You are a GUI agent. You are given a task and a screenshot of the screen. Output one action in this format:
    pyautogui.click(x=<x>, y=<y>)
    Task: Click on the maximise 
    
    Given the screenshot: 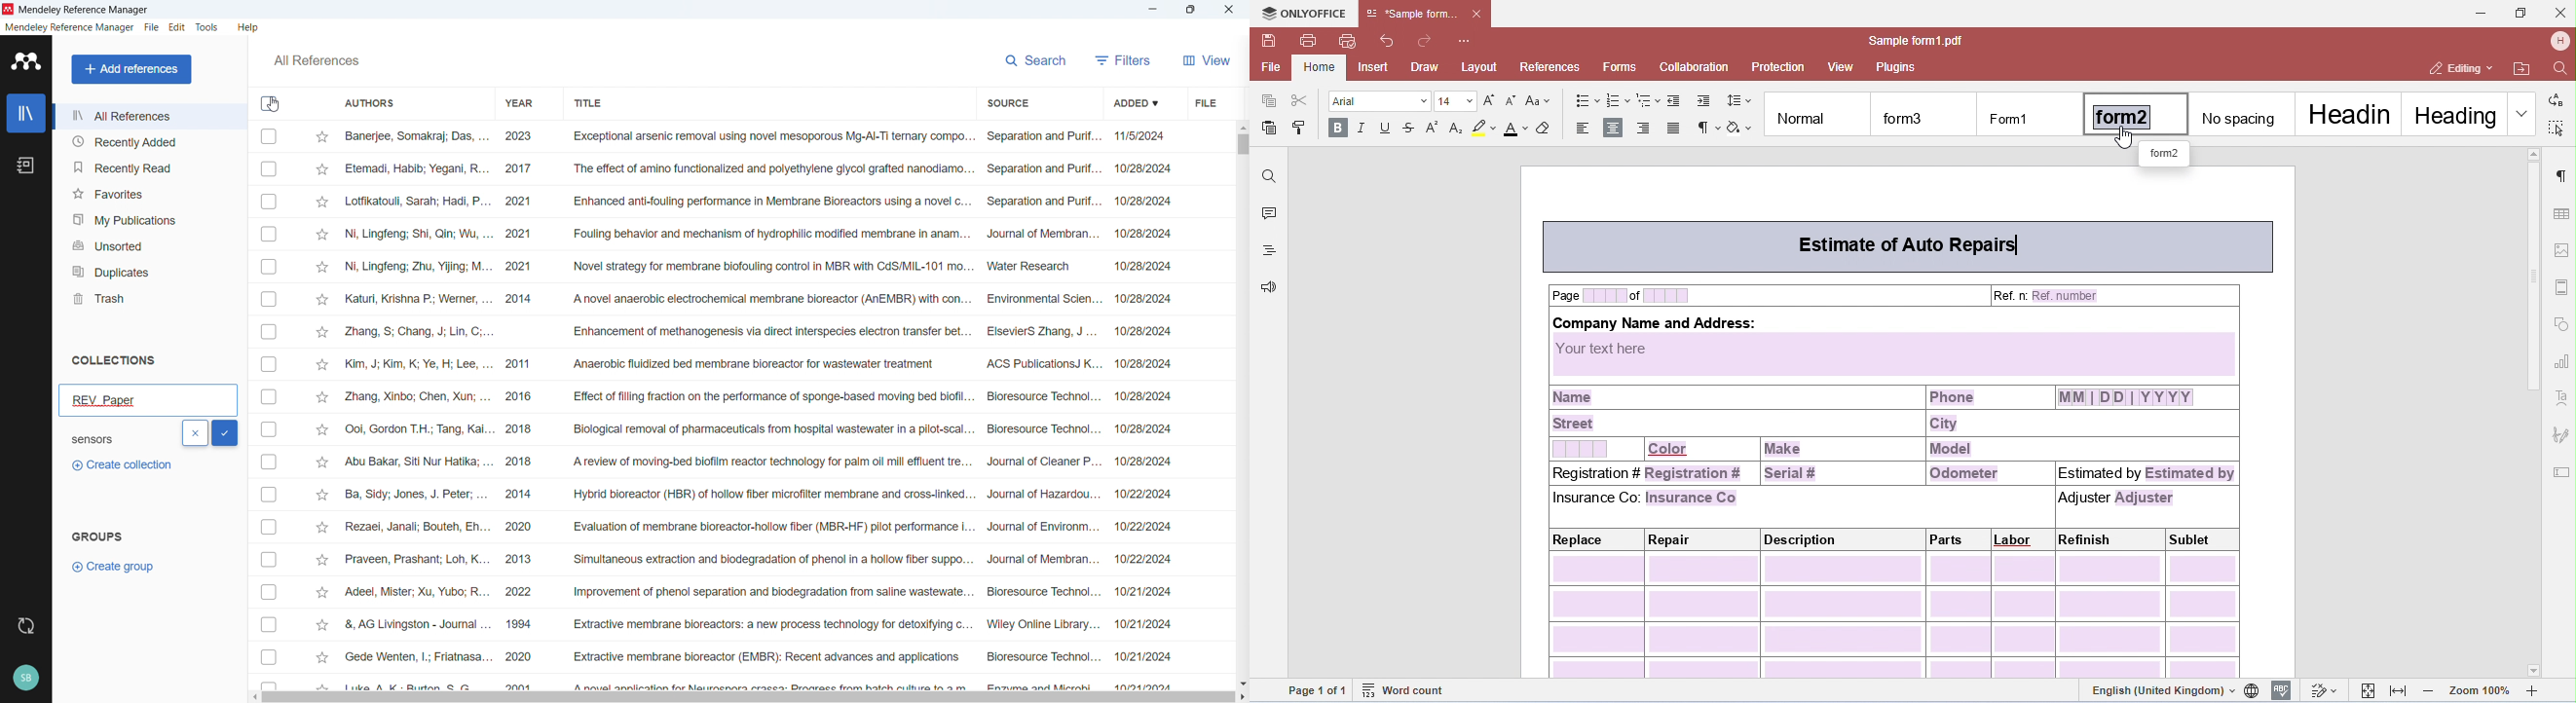 What is the action you would take?
    pyautogui.click(x=1193, y=9)
    